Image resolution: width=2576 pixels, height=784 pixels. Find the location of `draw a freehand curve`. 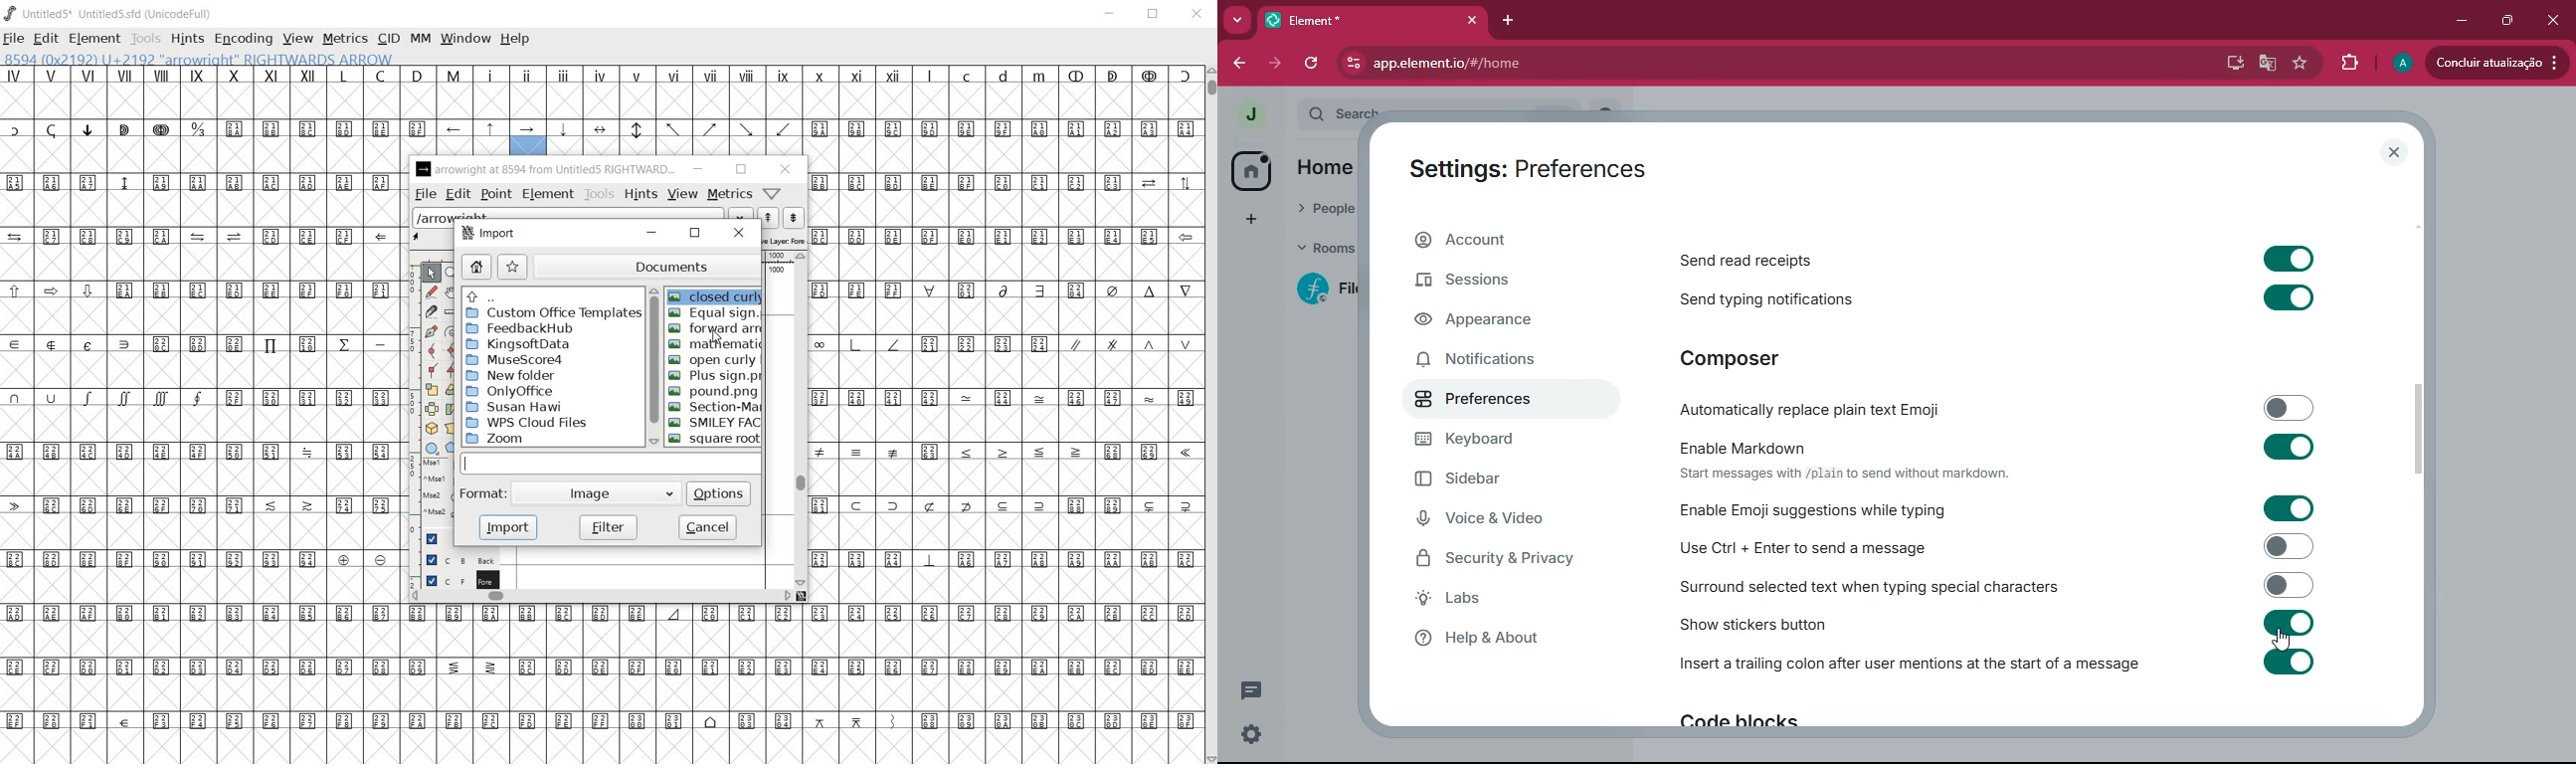

draw a freehand curve is located at coordinates (431, 292).